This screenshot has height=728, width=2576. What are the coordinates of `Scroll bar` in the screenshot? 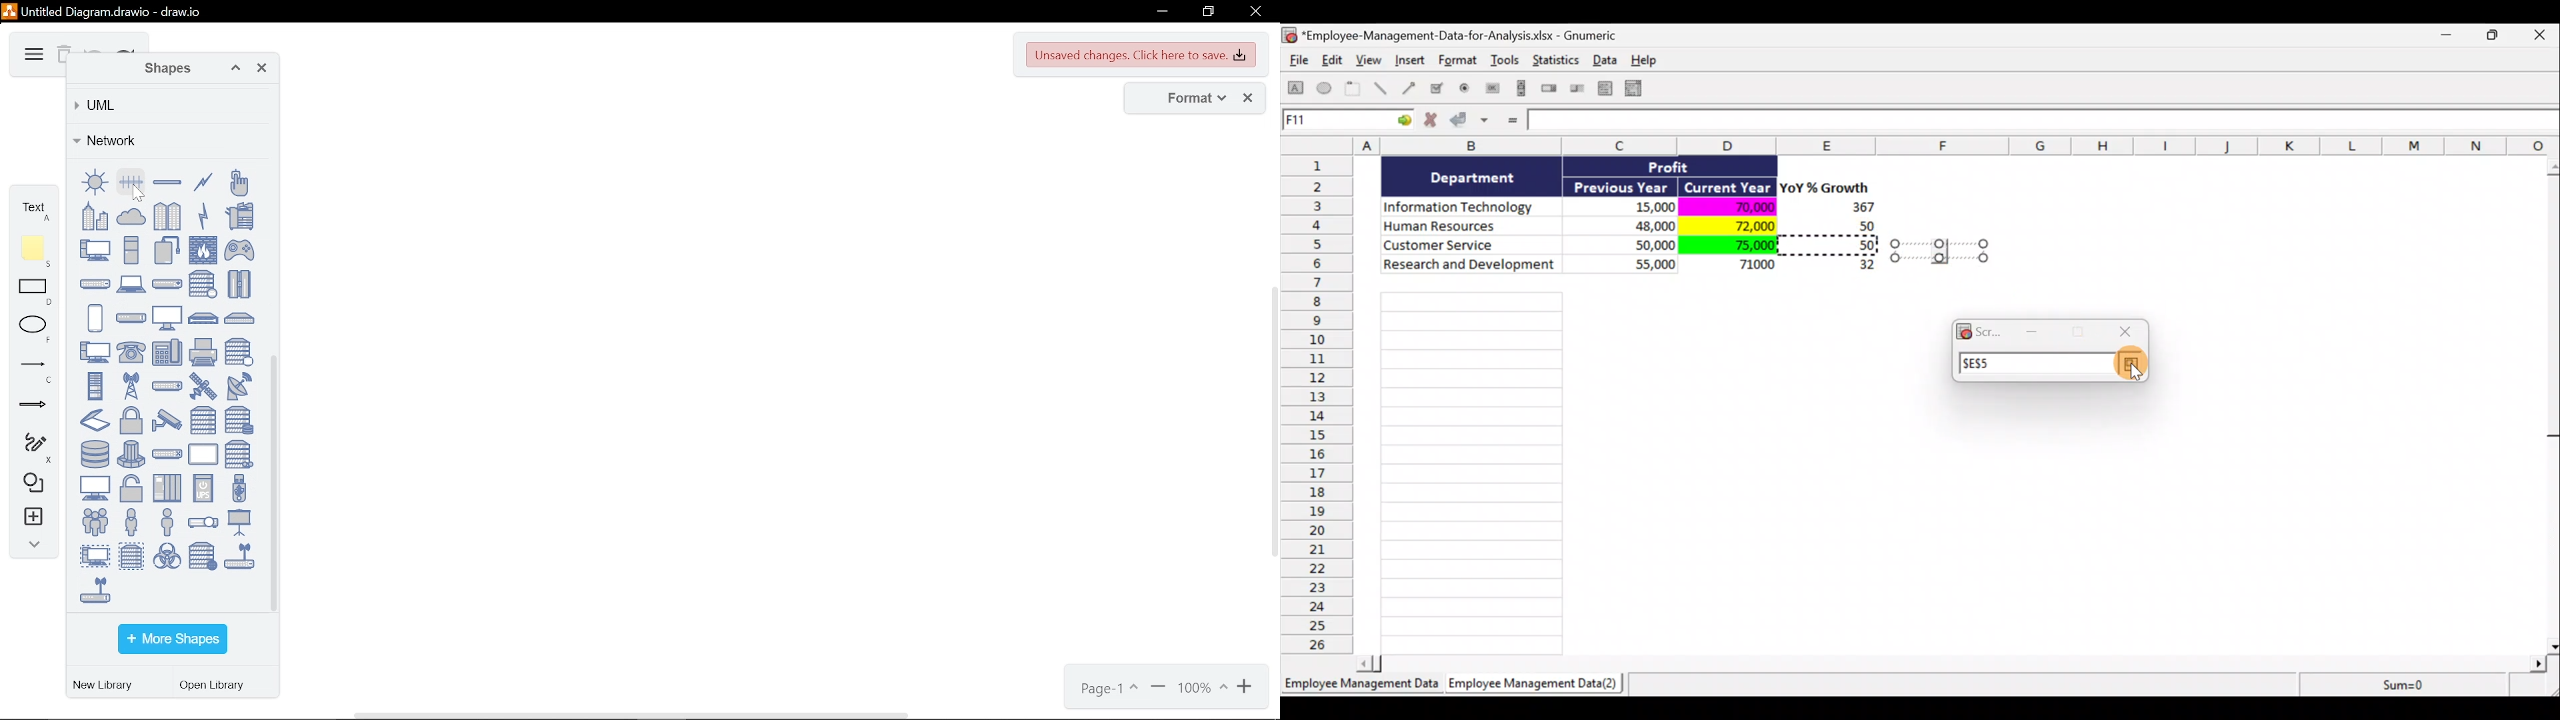 It's located at (1956, 661).